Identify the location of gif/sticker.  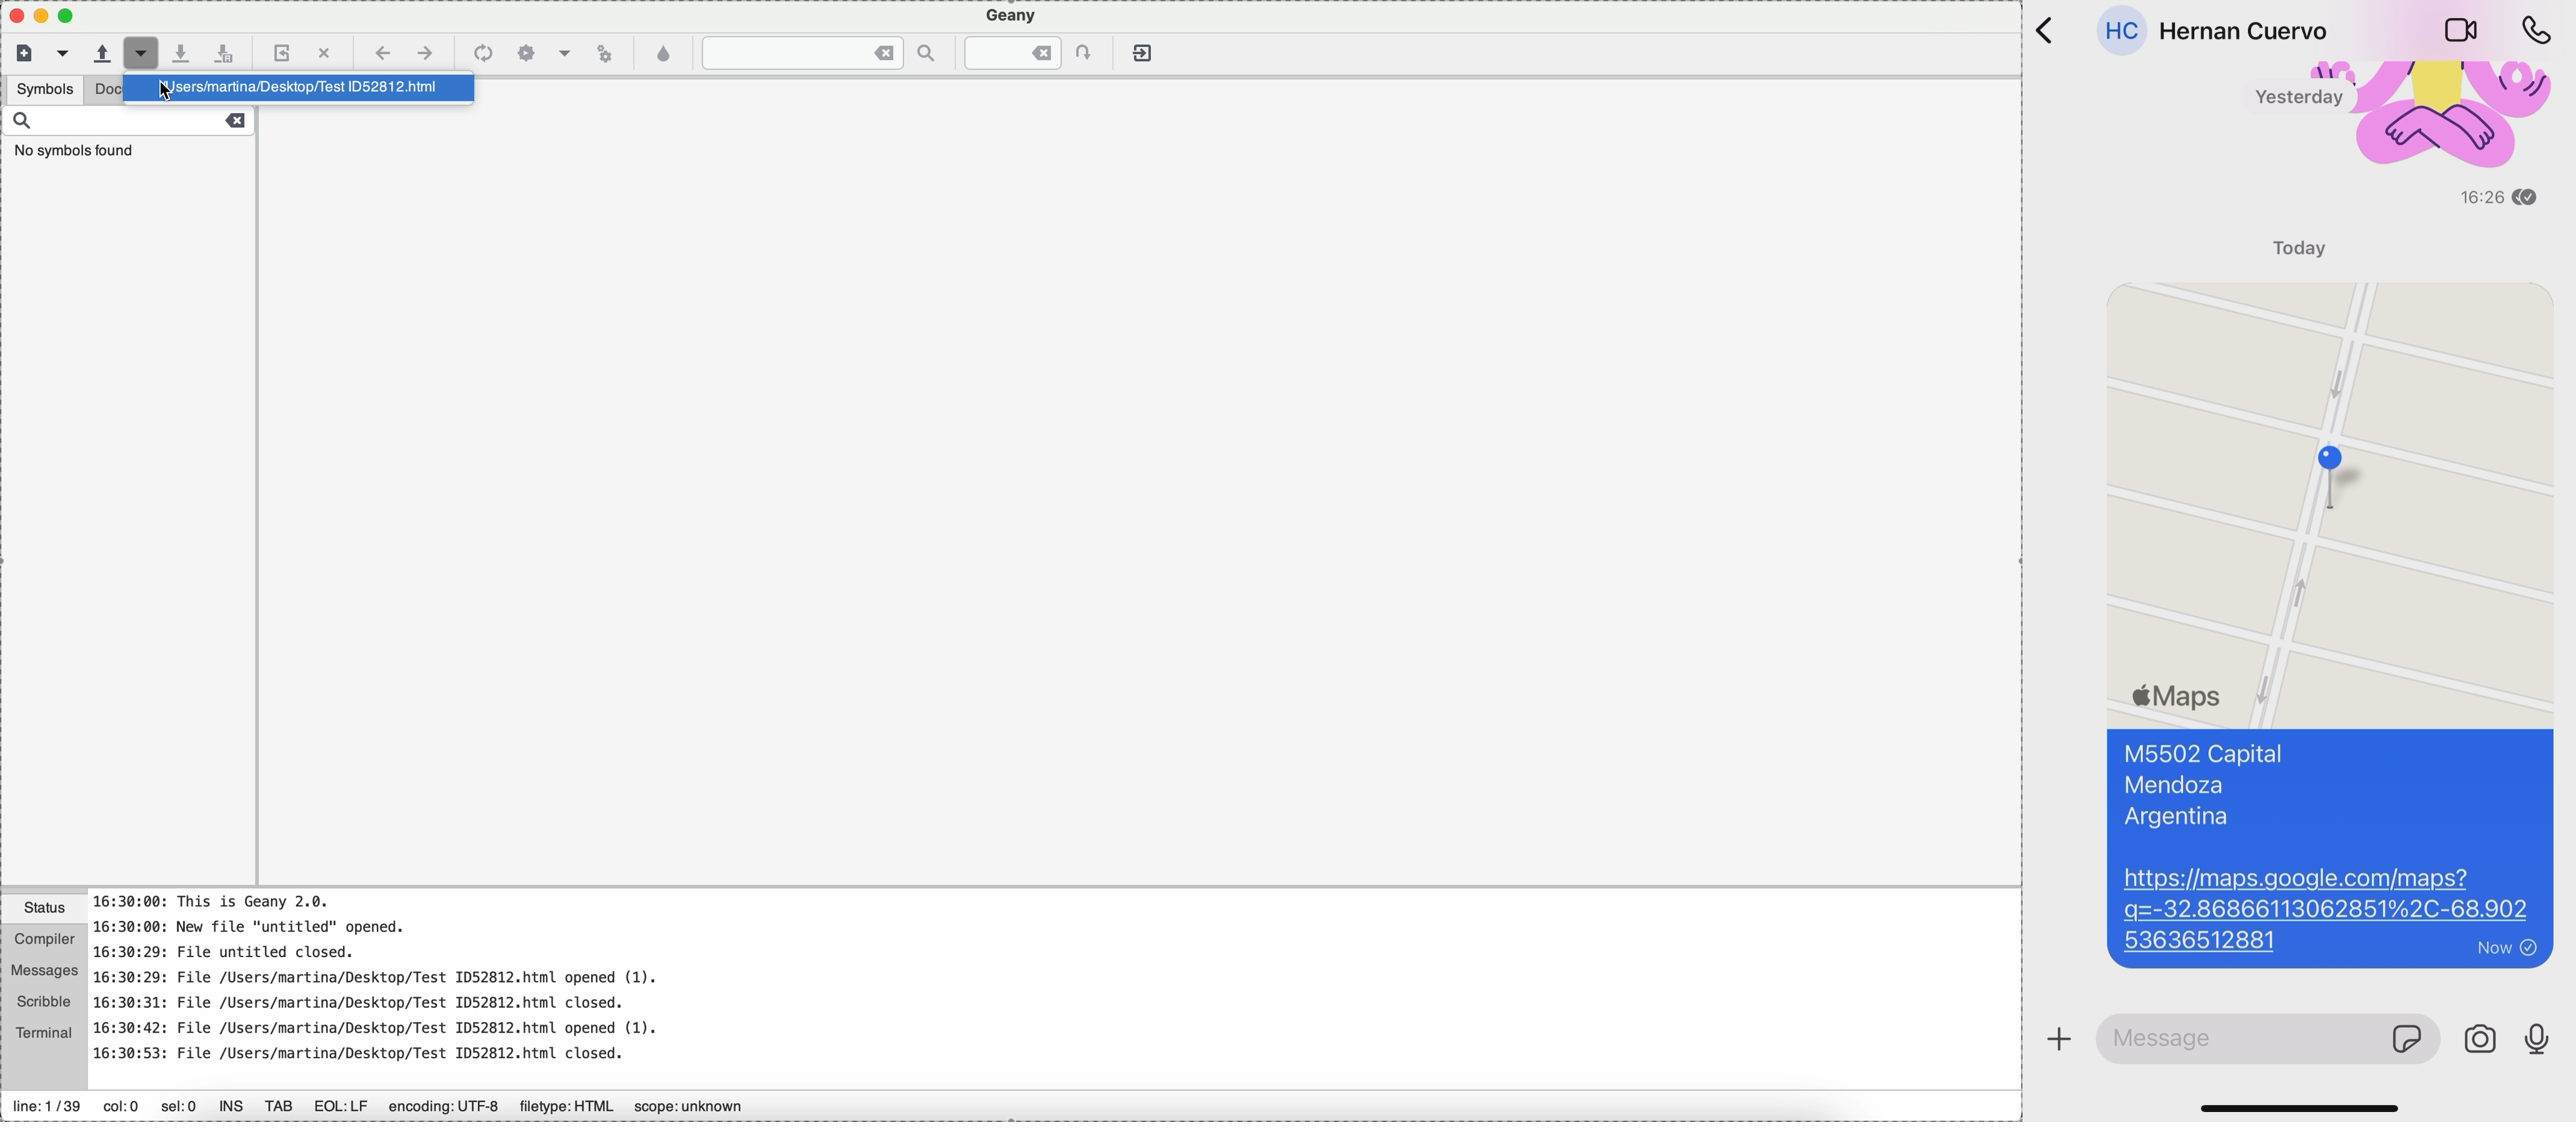
(2408, 1042).